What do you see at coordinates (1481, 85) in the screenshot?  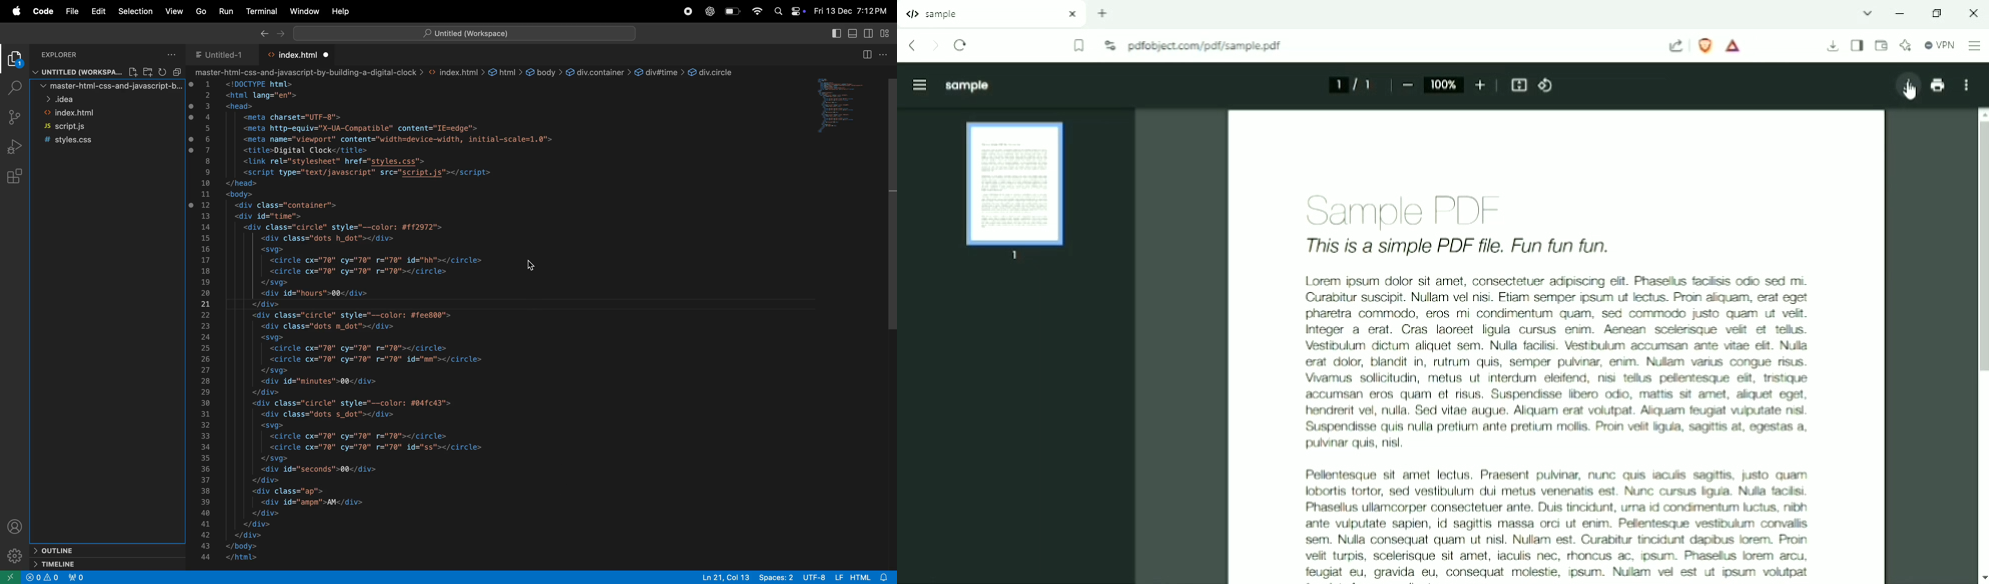 I see `Zoom in` at bounding box center [1481, 85].